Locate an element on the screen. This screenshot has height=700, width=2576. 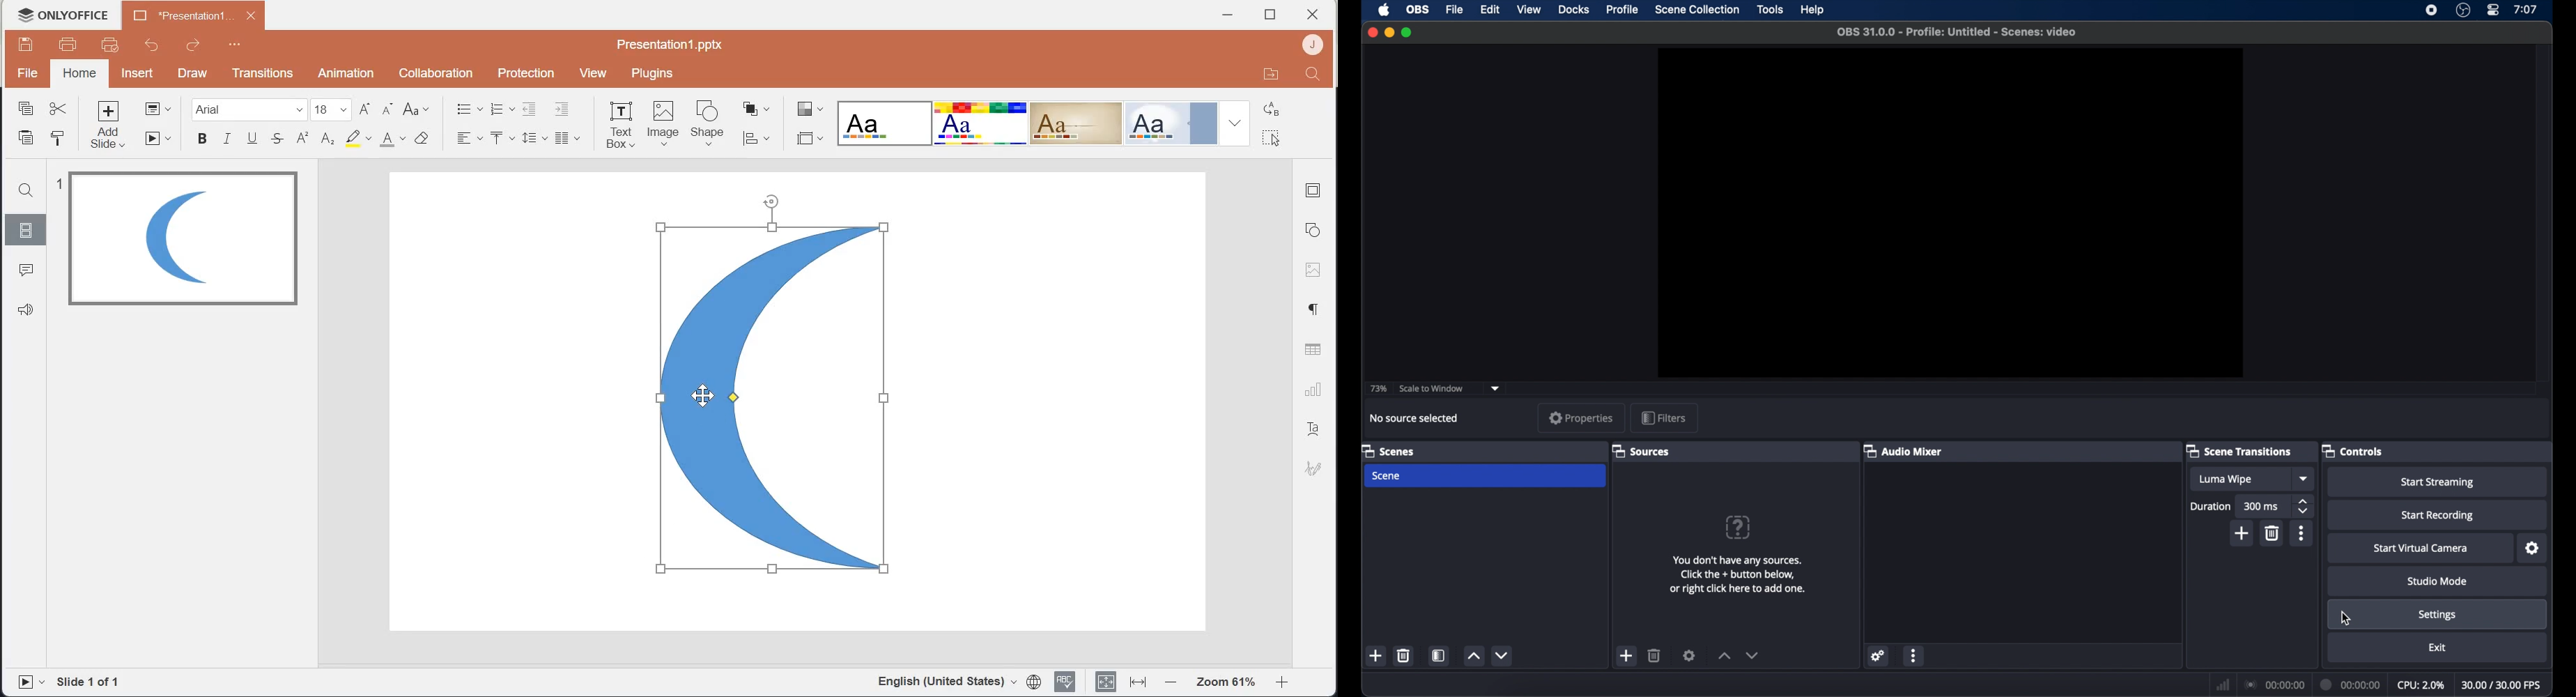
delete is located at coordinates (1403, 655).